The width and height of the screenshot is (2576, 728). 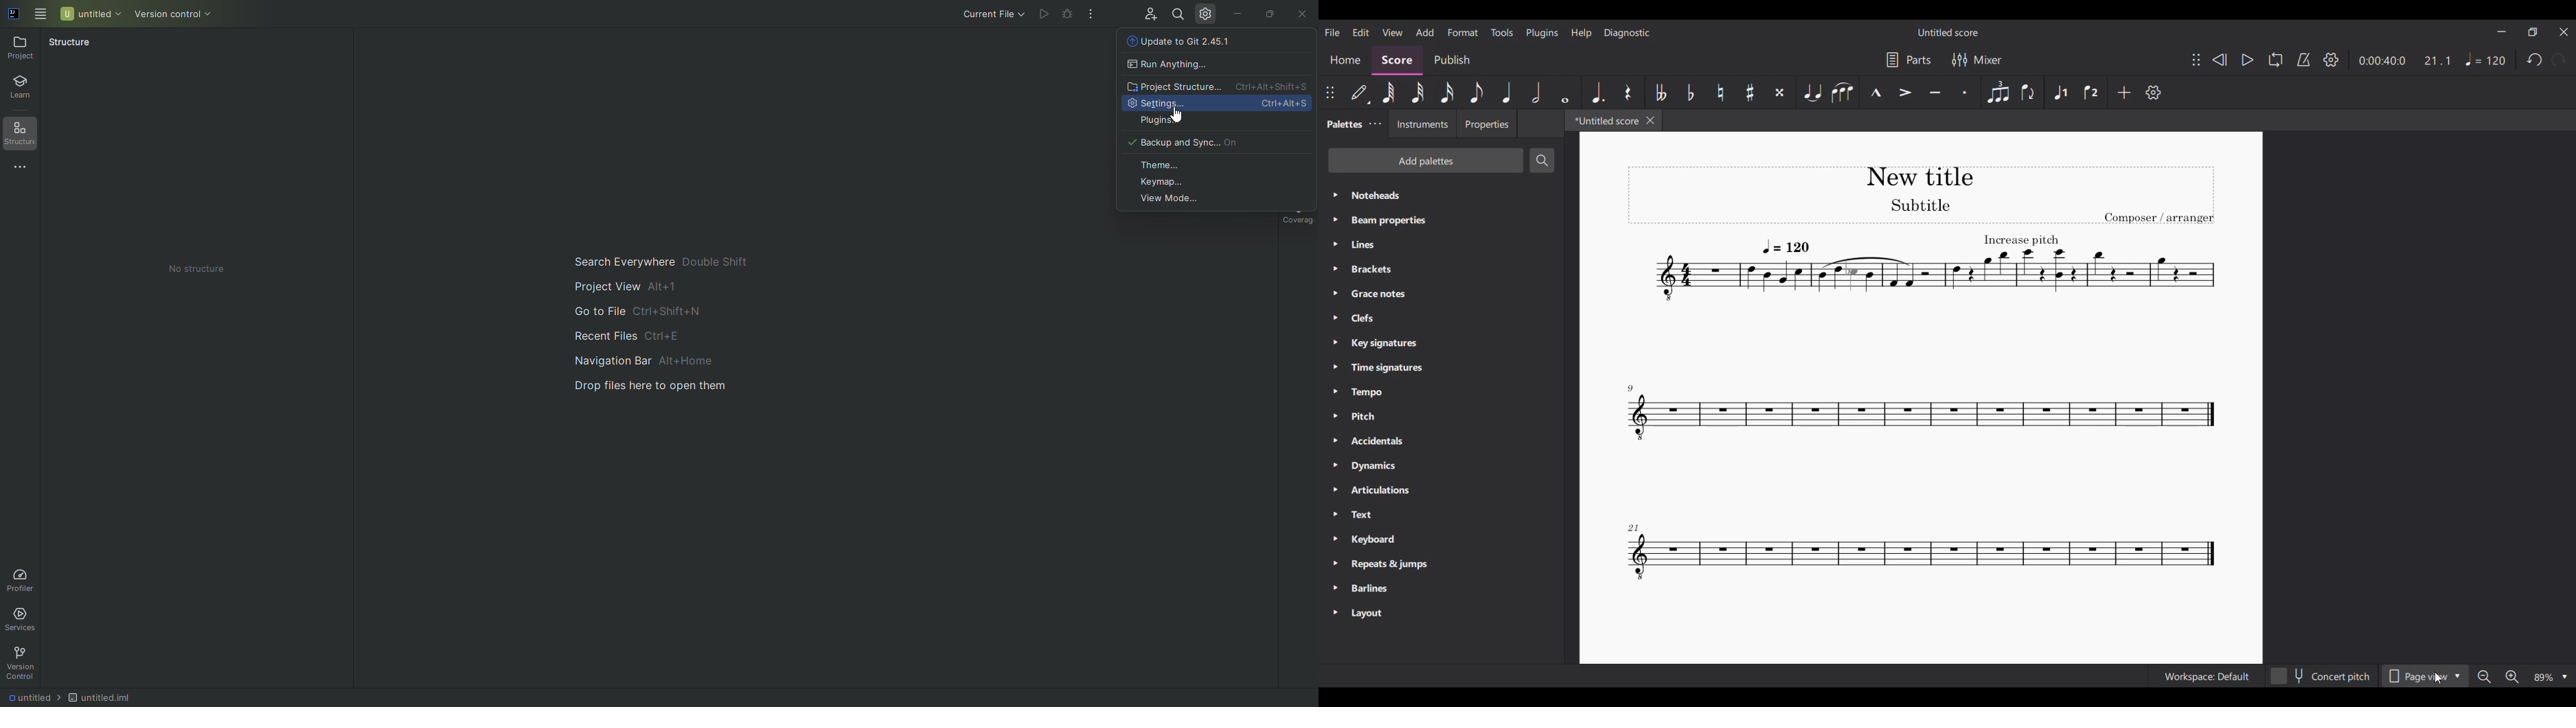 I want to click on Palette settings, so click(x=1375, y=123).